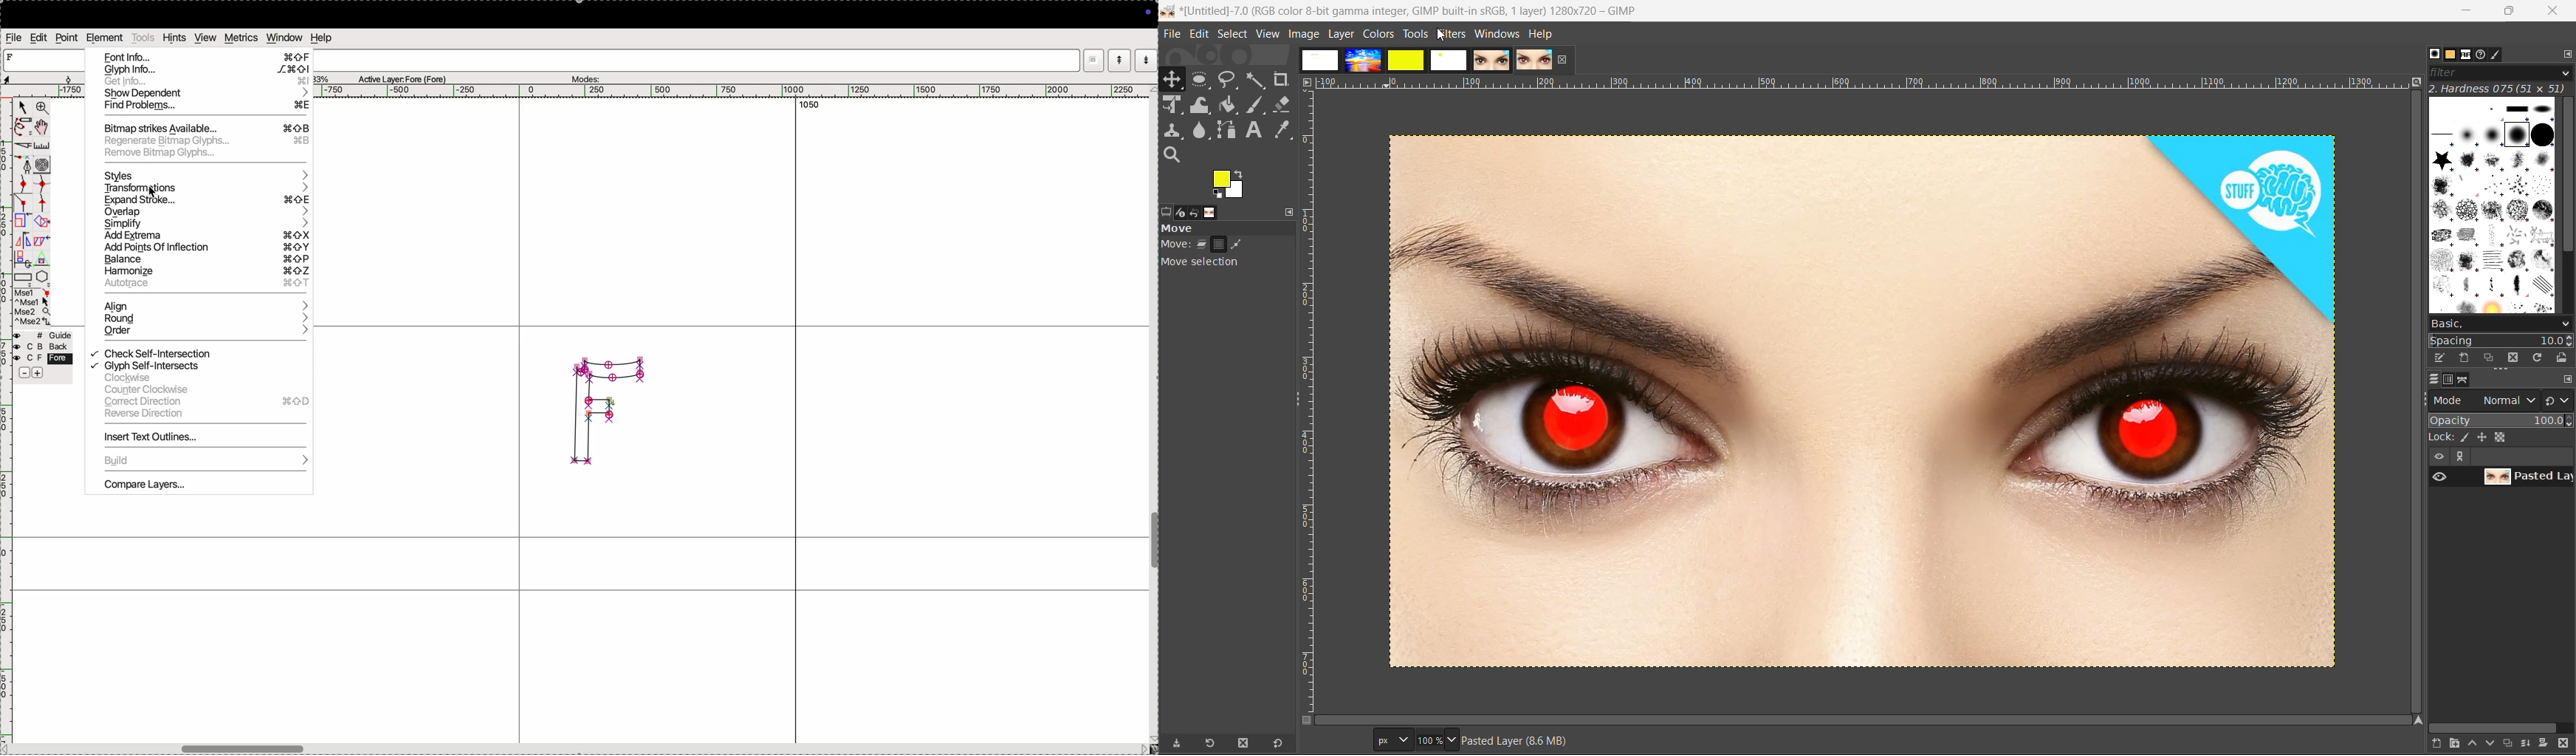 The width and height of the screenshot is (2576, 756). Describe the element at coordinates (21, 260) in the screenshot. I see `duplicate` at that location.